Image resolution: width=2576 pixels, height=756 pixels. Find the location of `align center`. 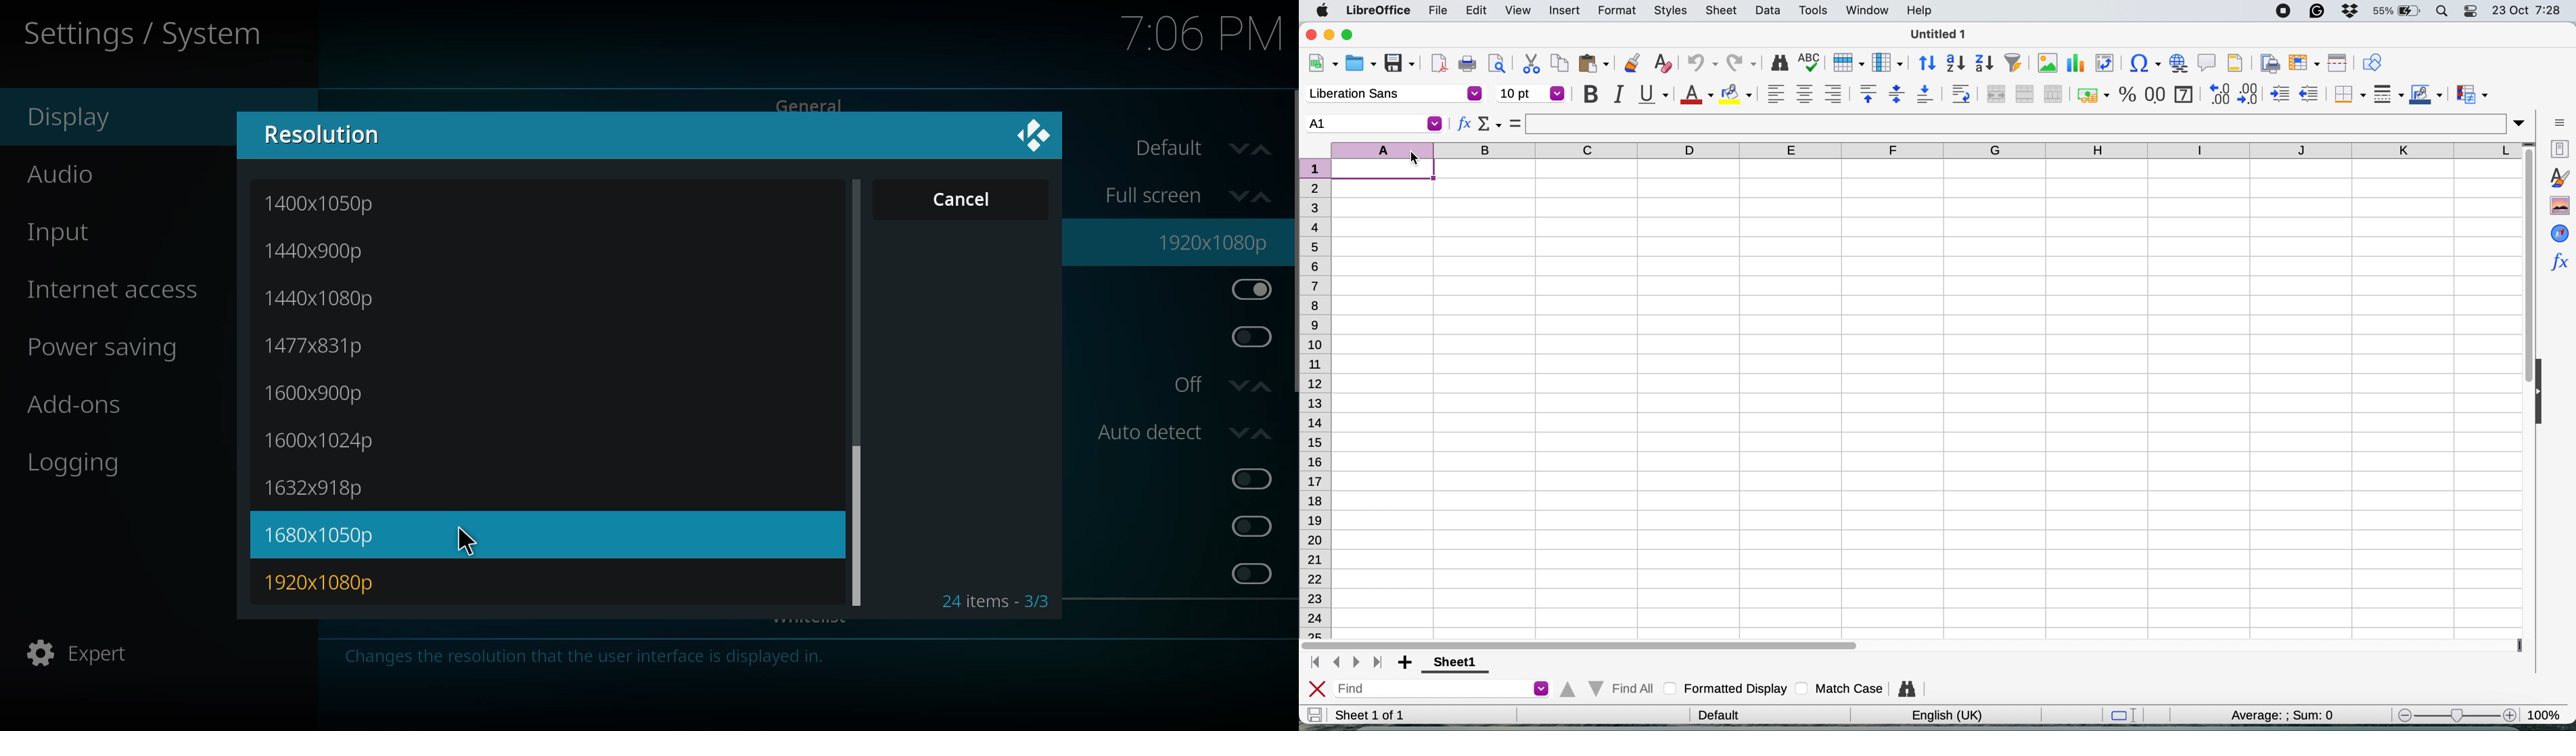

align center is located at coordinates (1804, 93).